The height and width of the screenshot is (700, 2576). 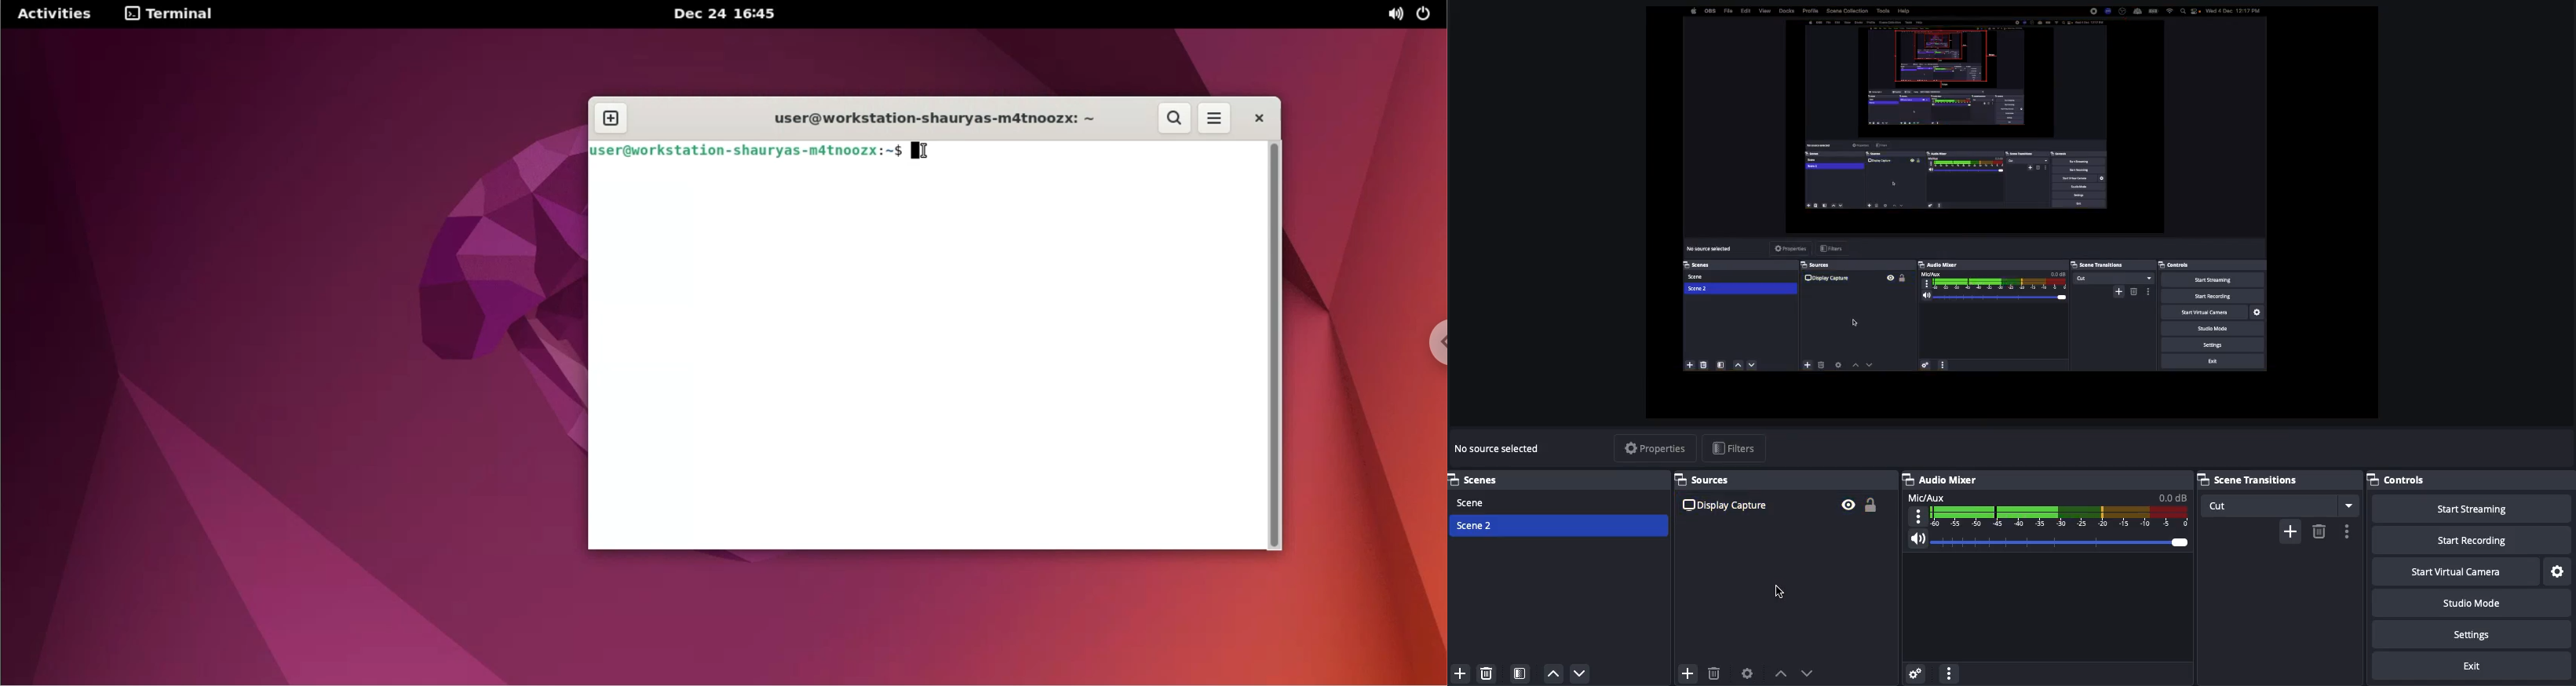 What do you see at coordinates (2470, 633) in the screenshot?
I see `Settings` at bounding box center [2470, 633].